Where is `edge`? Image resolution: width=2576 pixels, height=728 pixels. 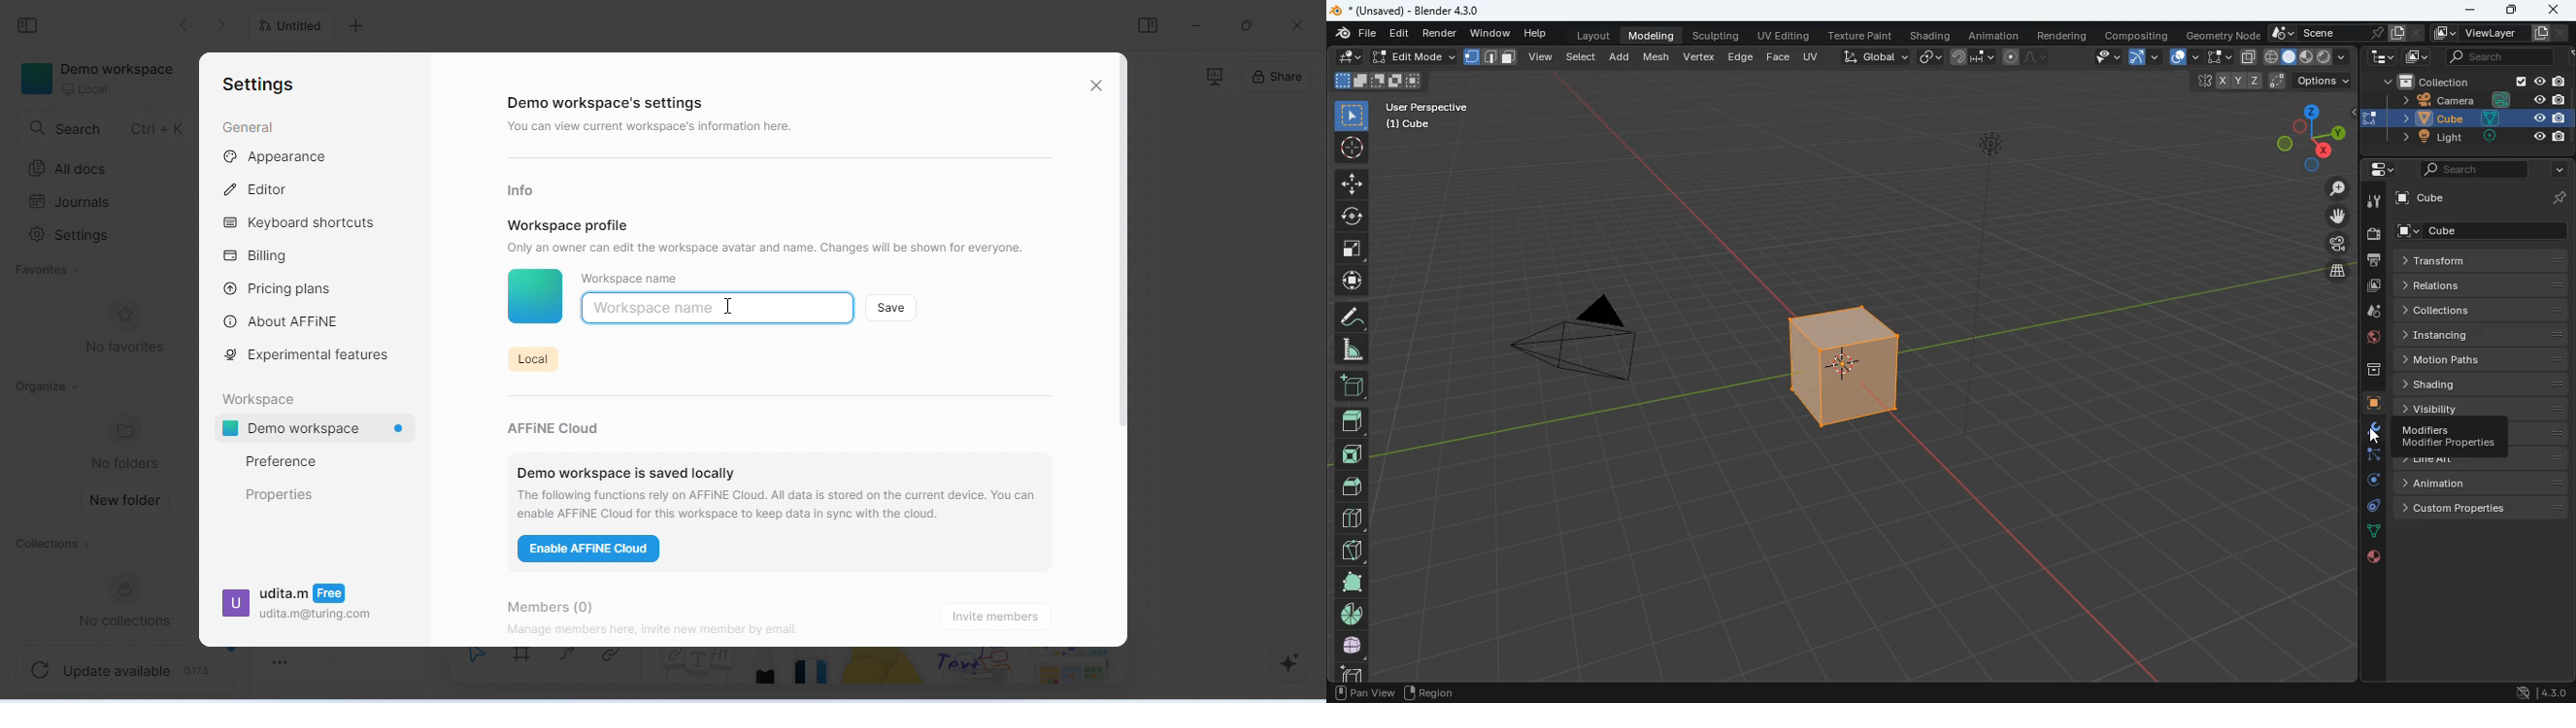 edge is located at coordinates (1740, 56).